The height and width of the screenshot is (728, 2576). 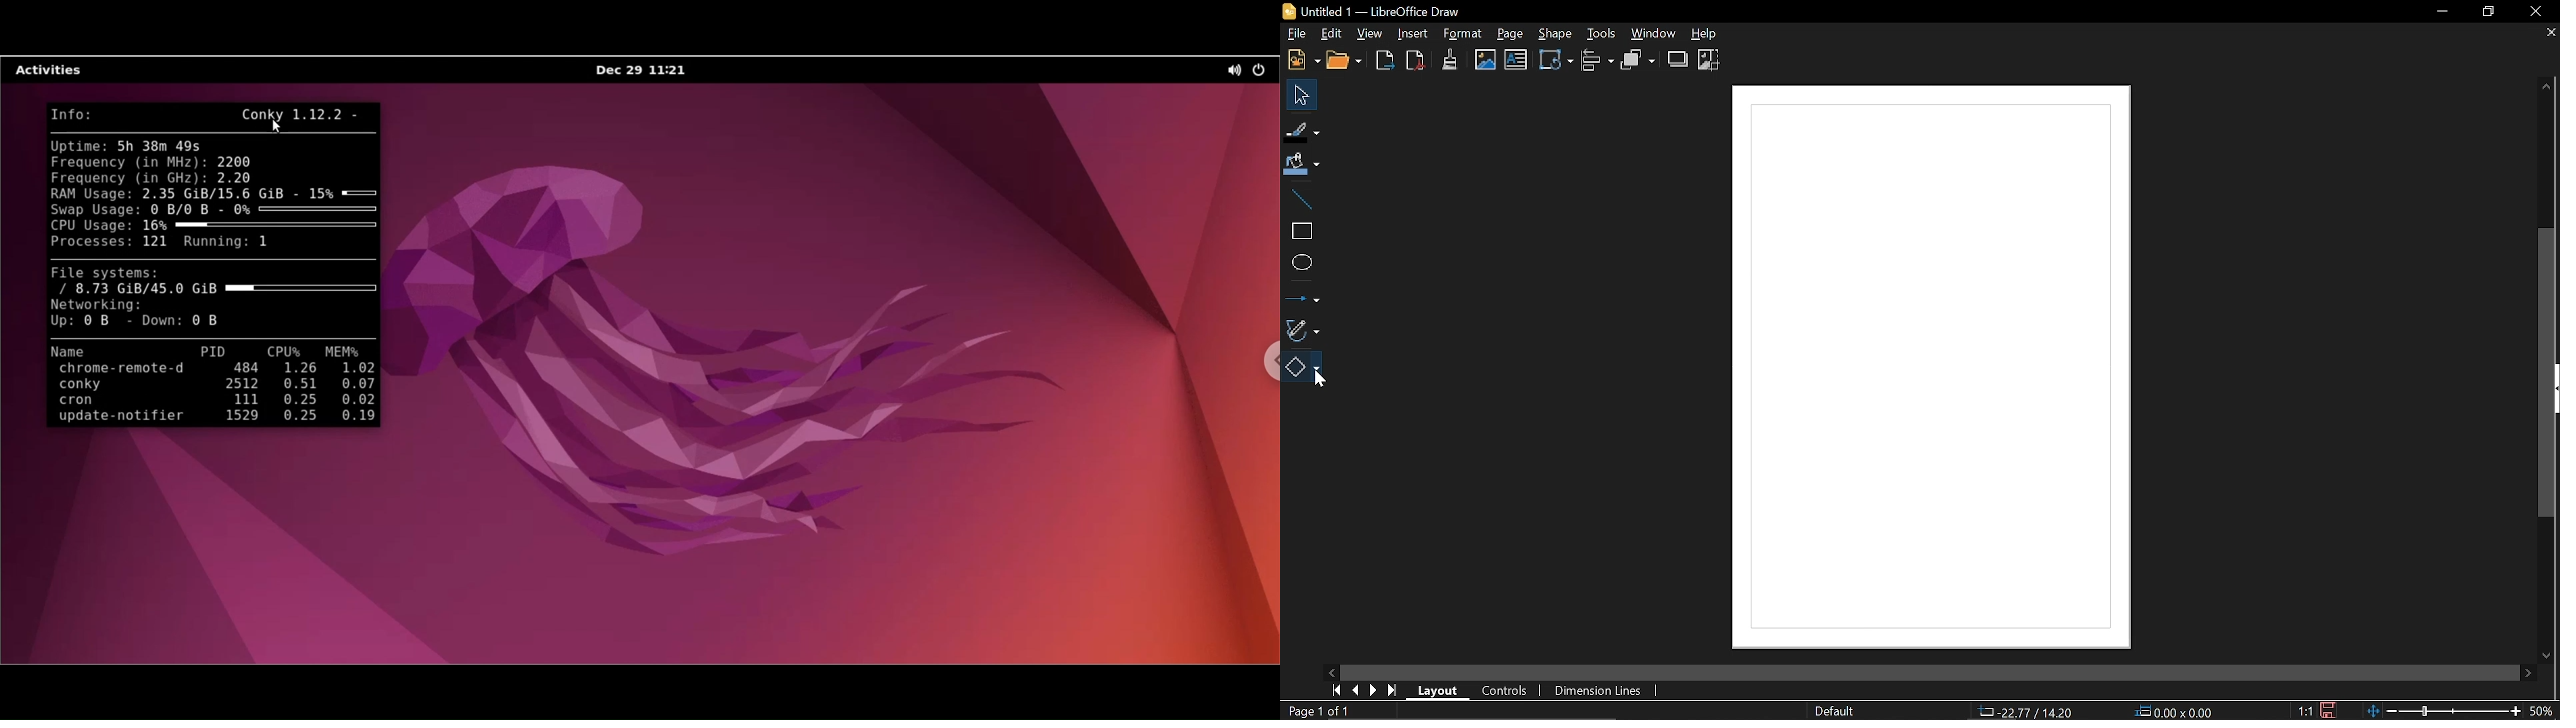 I want to click on Shadow, so click(x=1678, y=59).